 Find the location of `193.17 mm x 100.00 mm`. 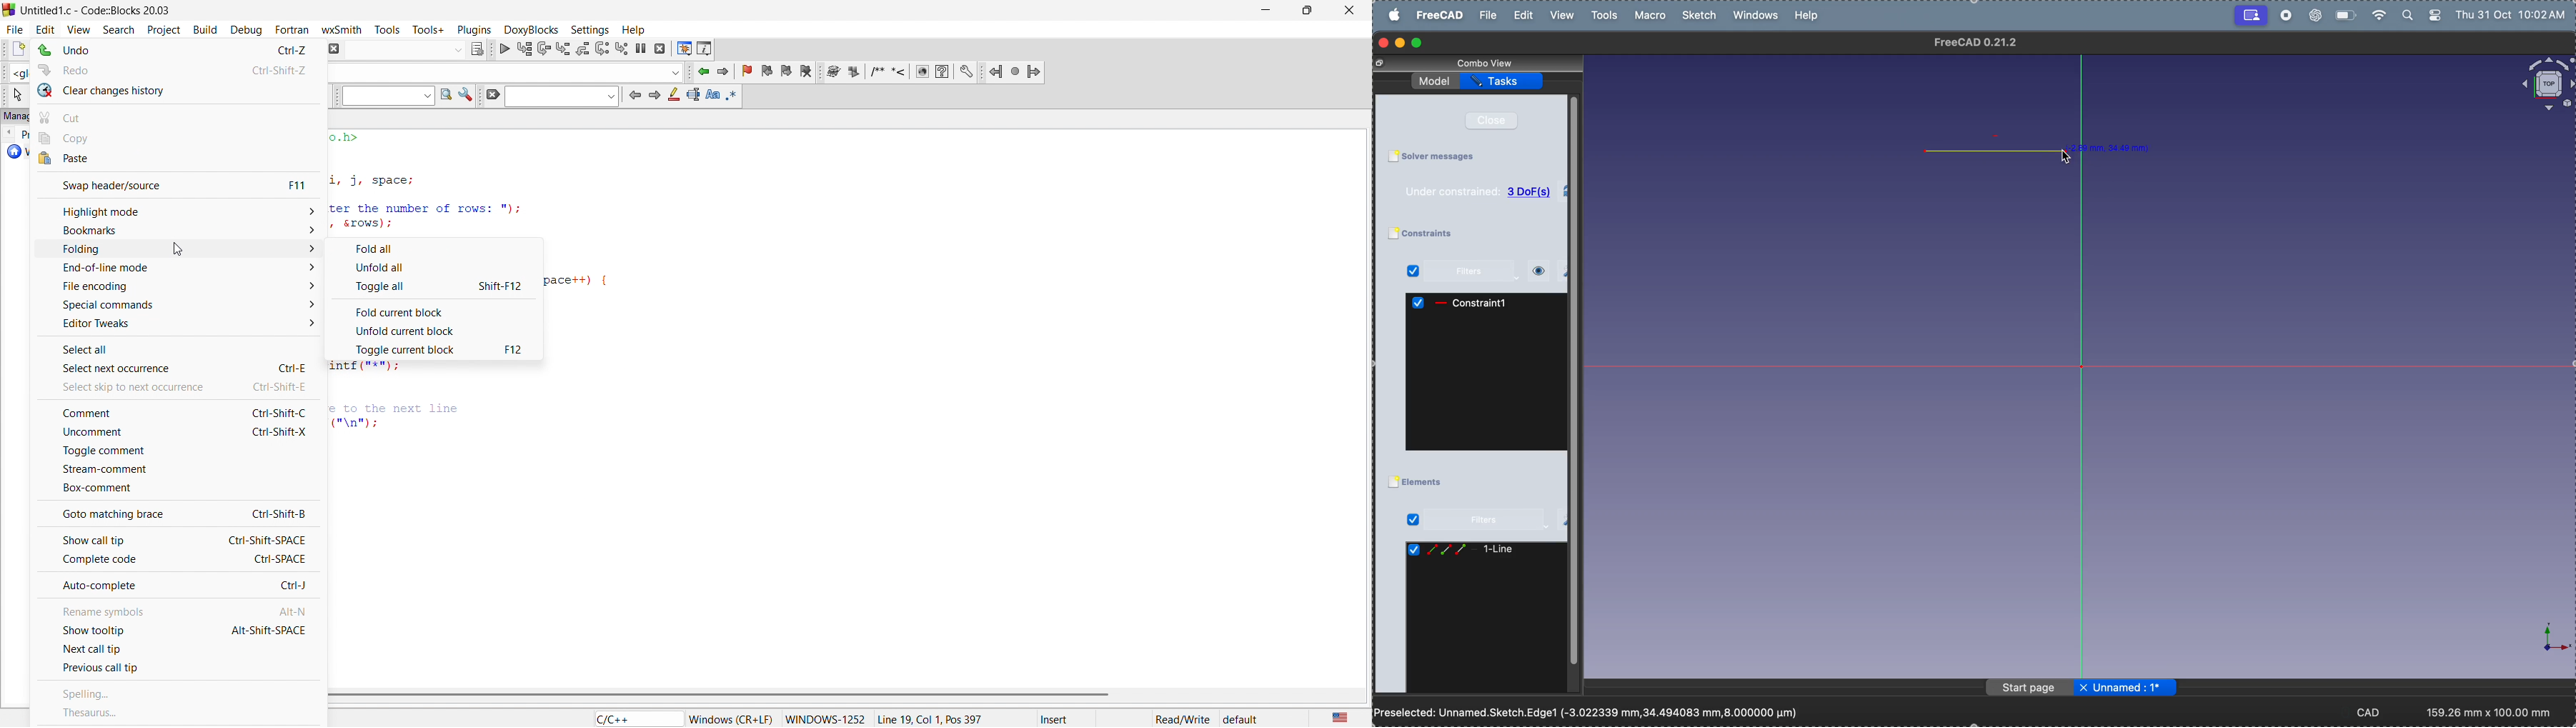

193.17 mm x 100.00 mm is located at coordinates (2490, 713).